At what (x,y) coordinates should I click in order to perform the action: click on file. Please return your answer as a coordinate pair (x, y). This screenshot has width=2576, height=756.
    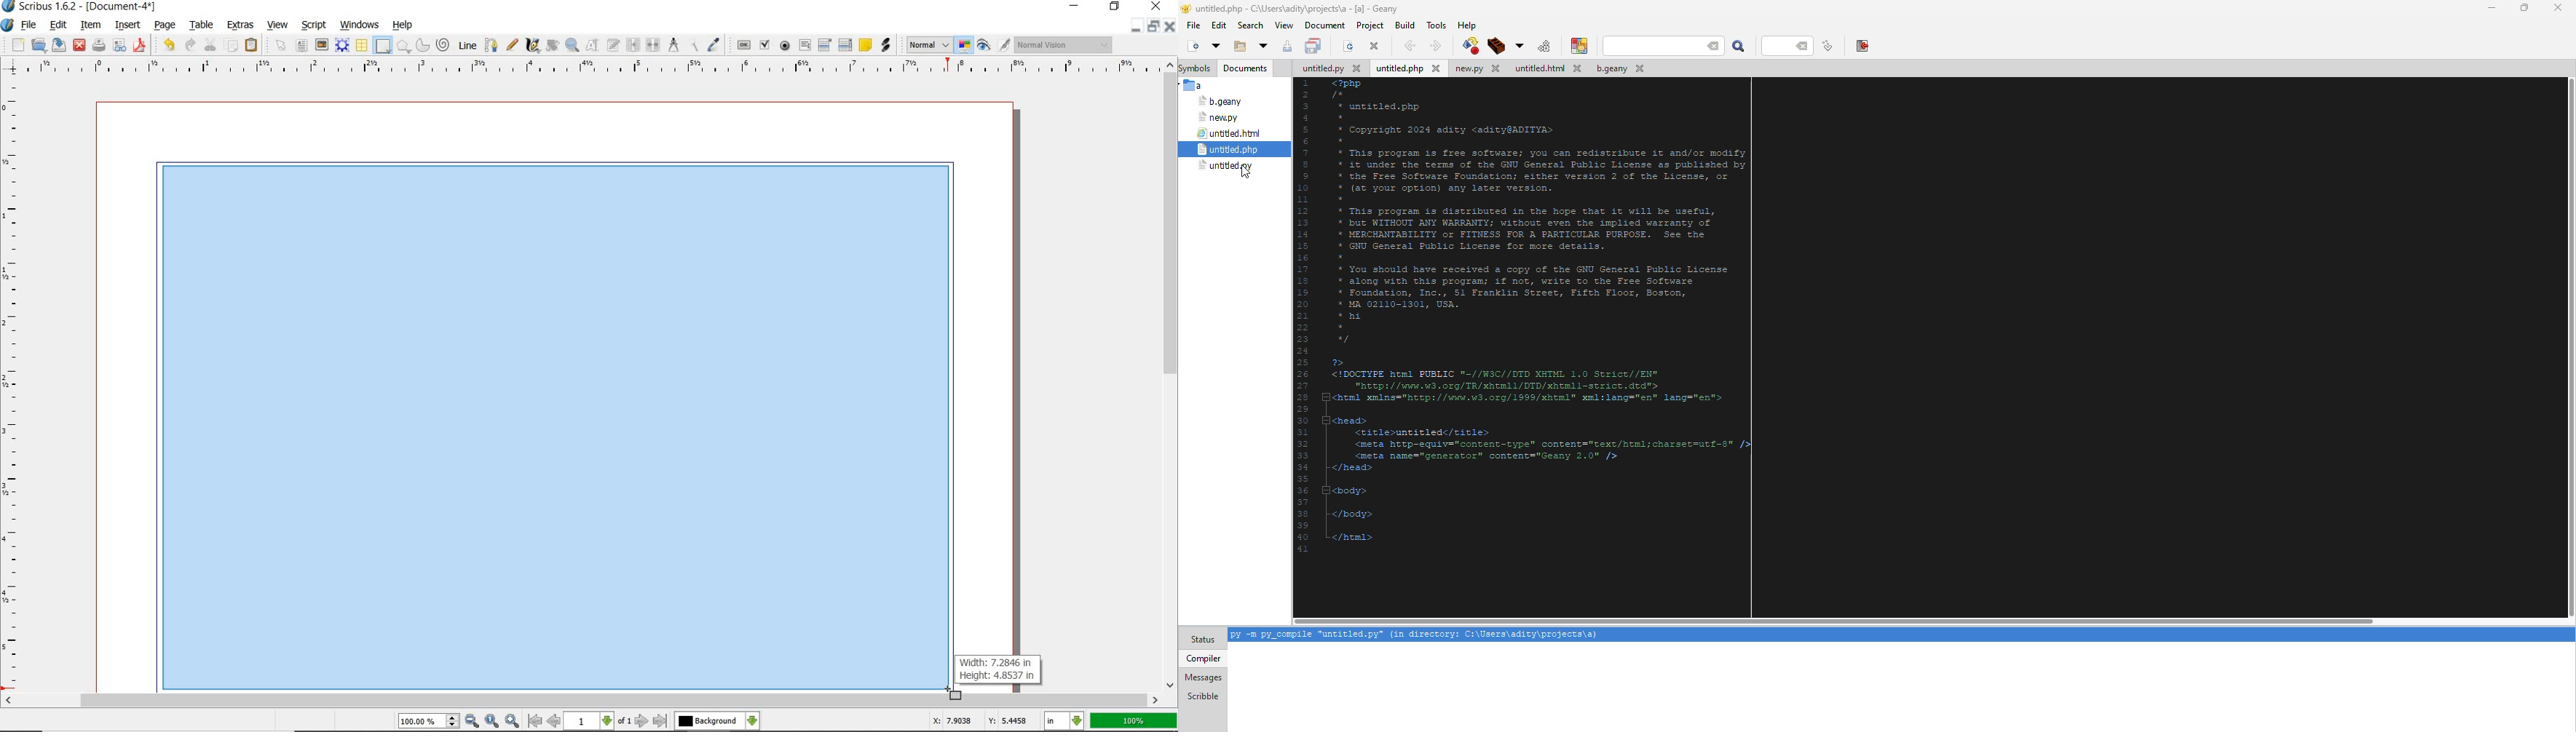
    Looking at the image, I should click on (1194, 85).